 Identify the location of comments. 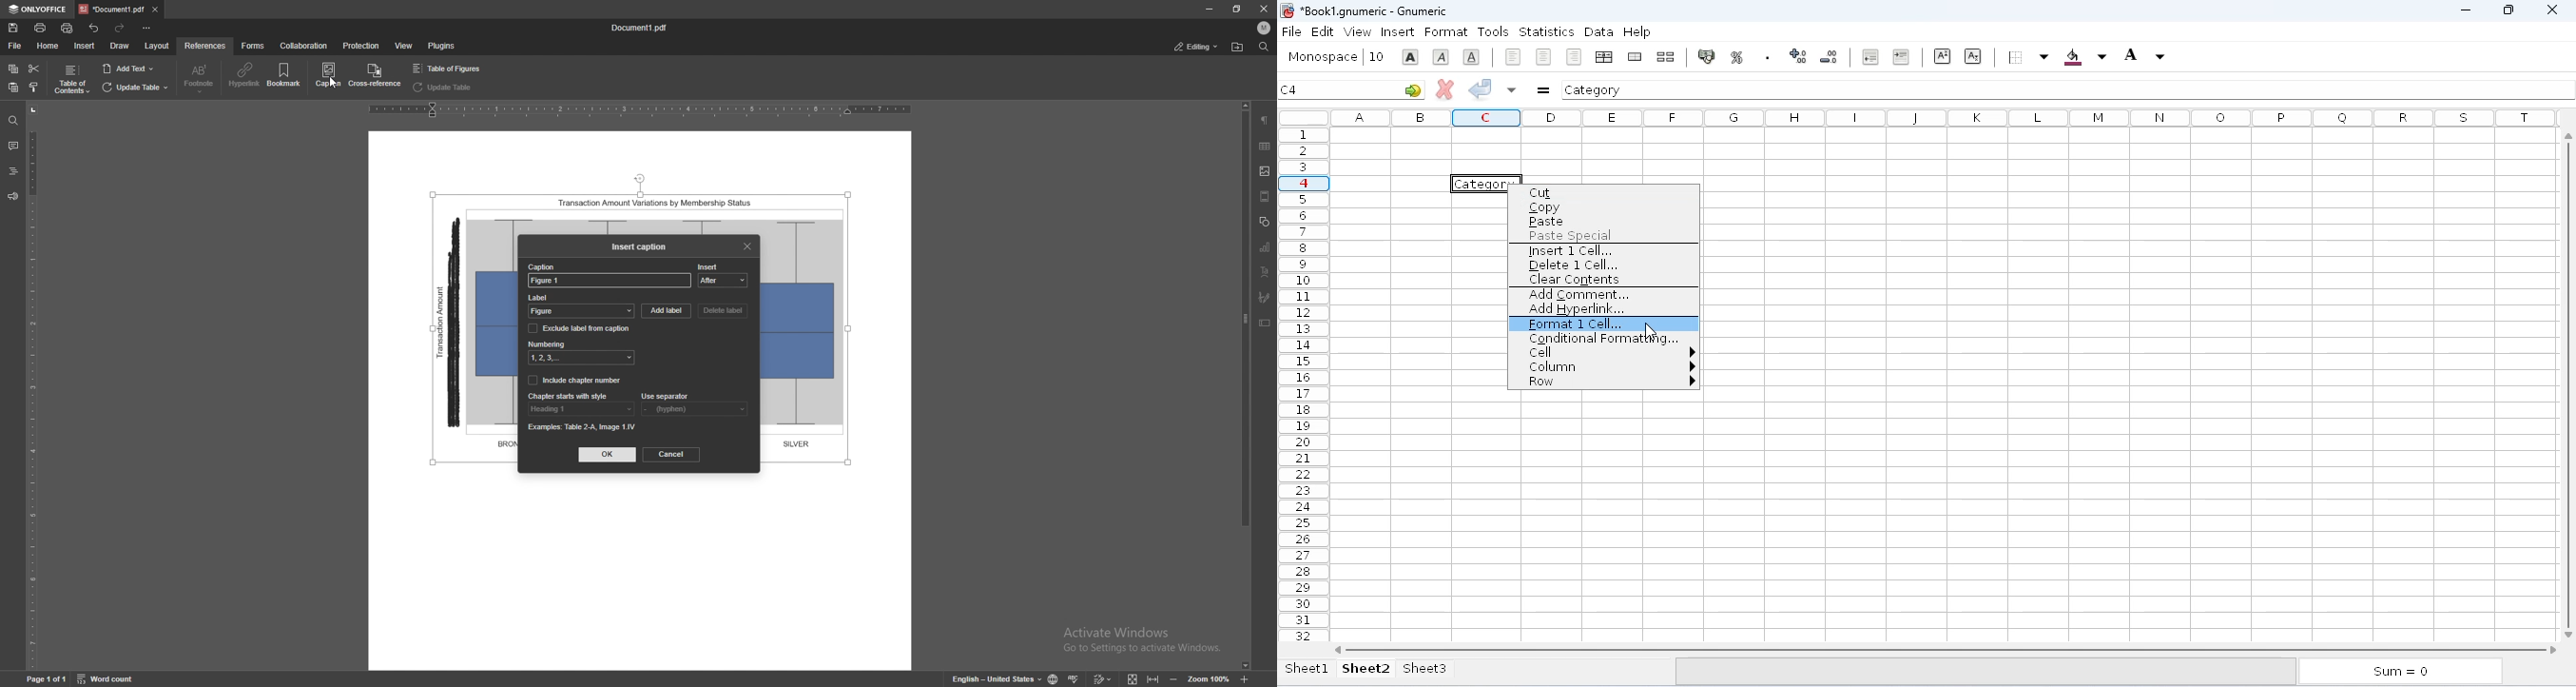
(12, 144).